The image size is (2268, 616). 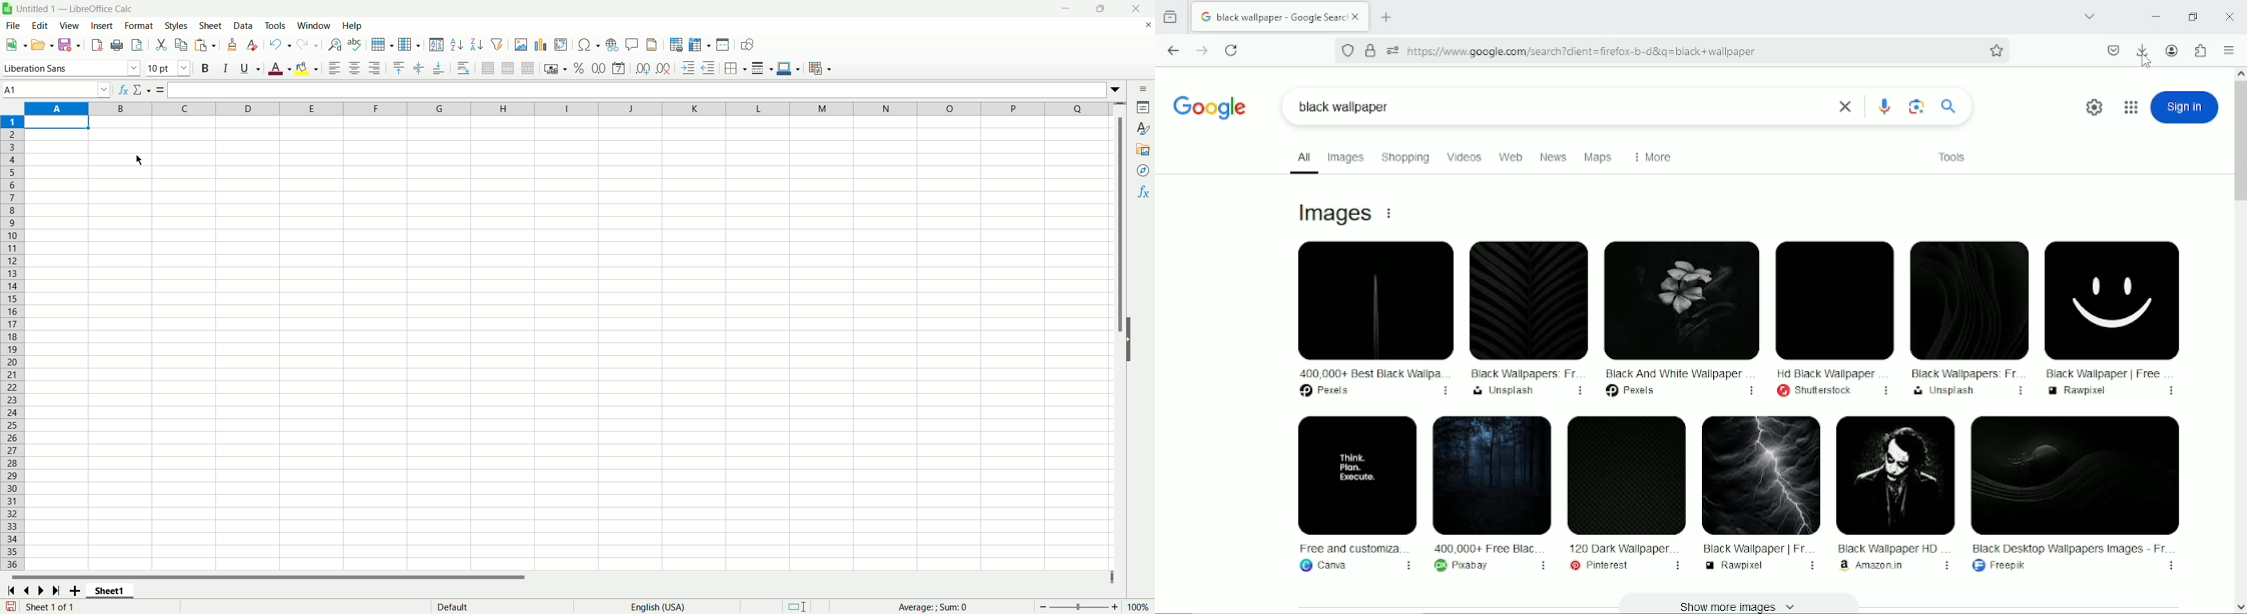 What do you see at coordinates (69, 45) in the screenshot?
I see `save` at bounding box center [69, 45].